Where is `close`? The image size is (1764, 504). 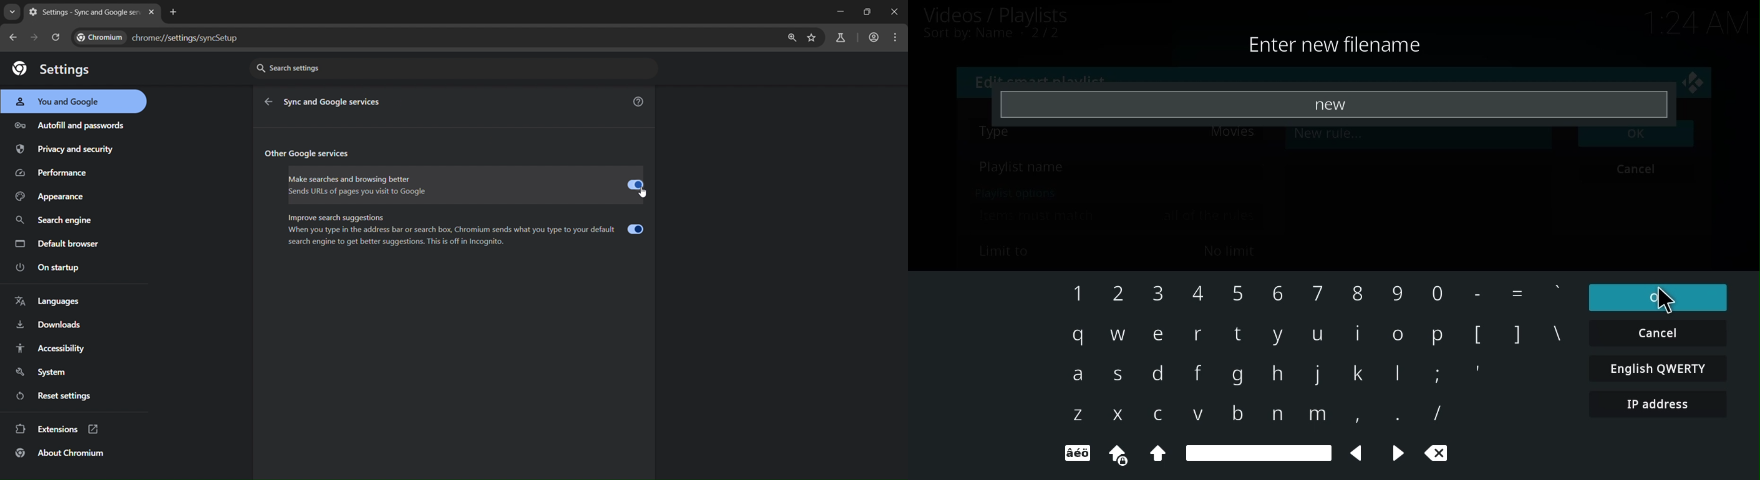
close is located at coordinates (1695, 83).